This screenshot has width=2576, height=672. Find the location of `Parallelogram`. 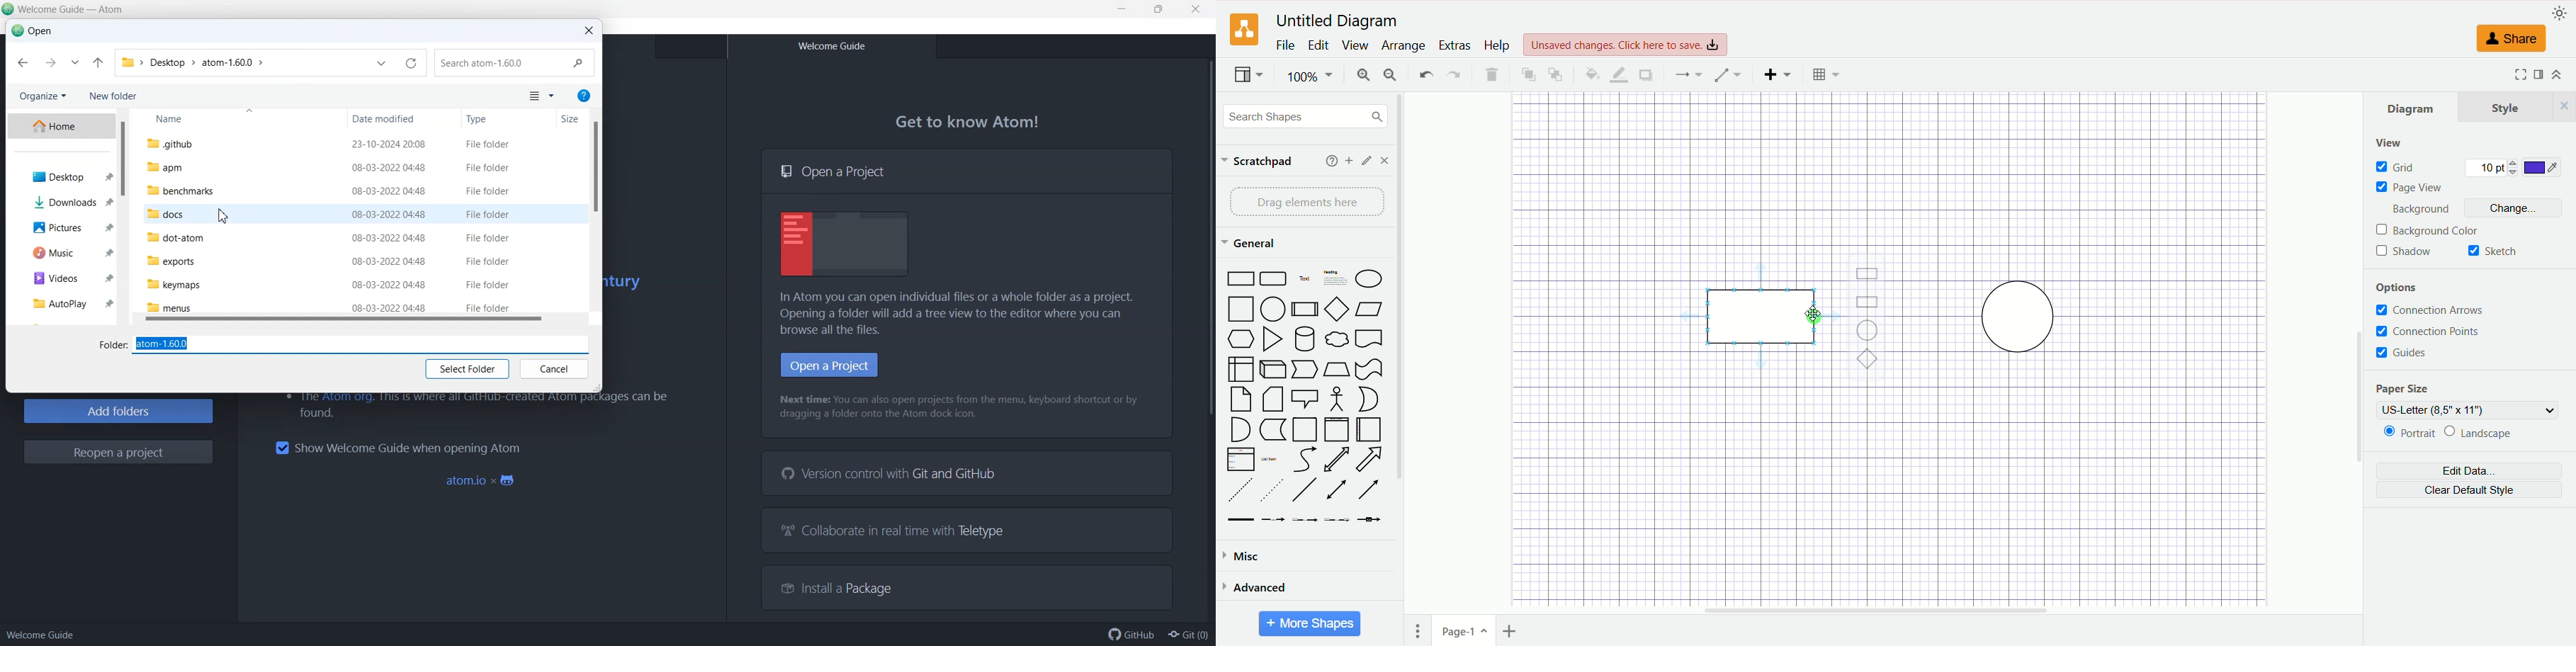

Parallelogram is located at coordinates (1369, 309).